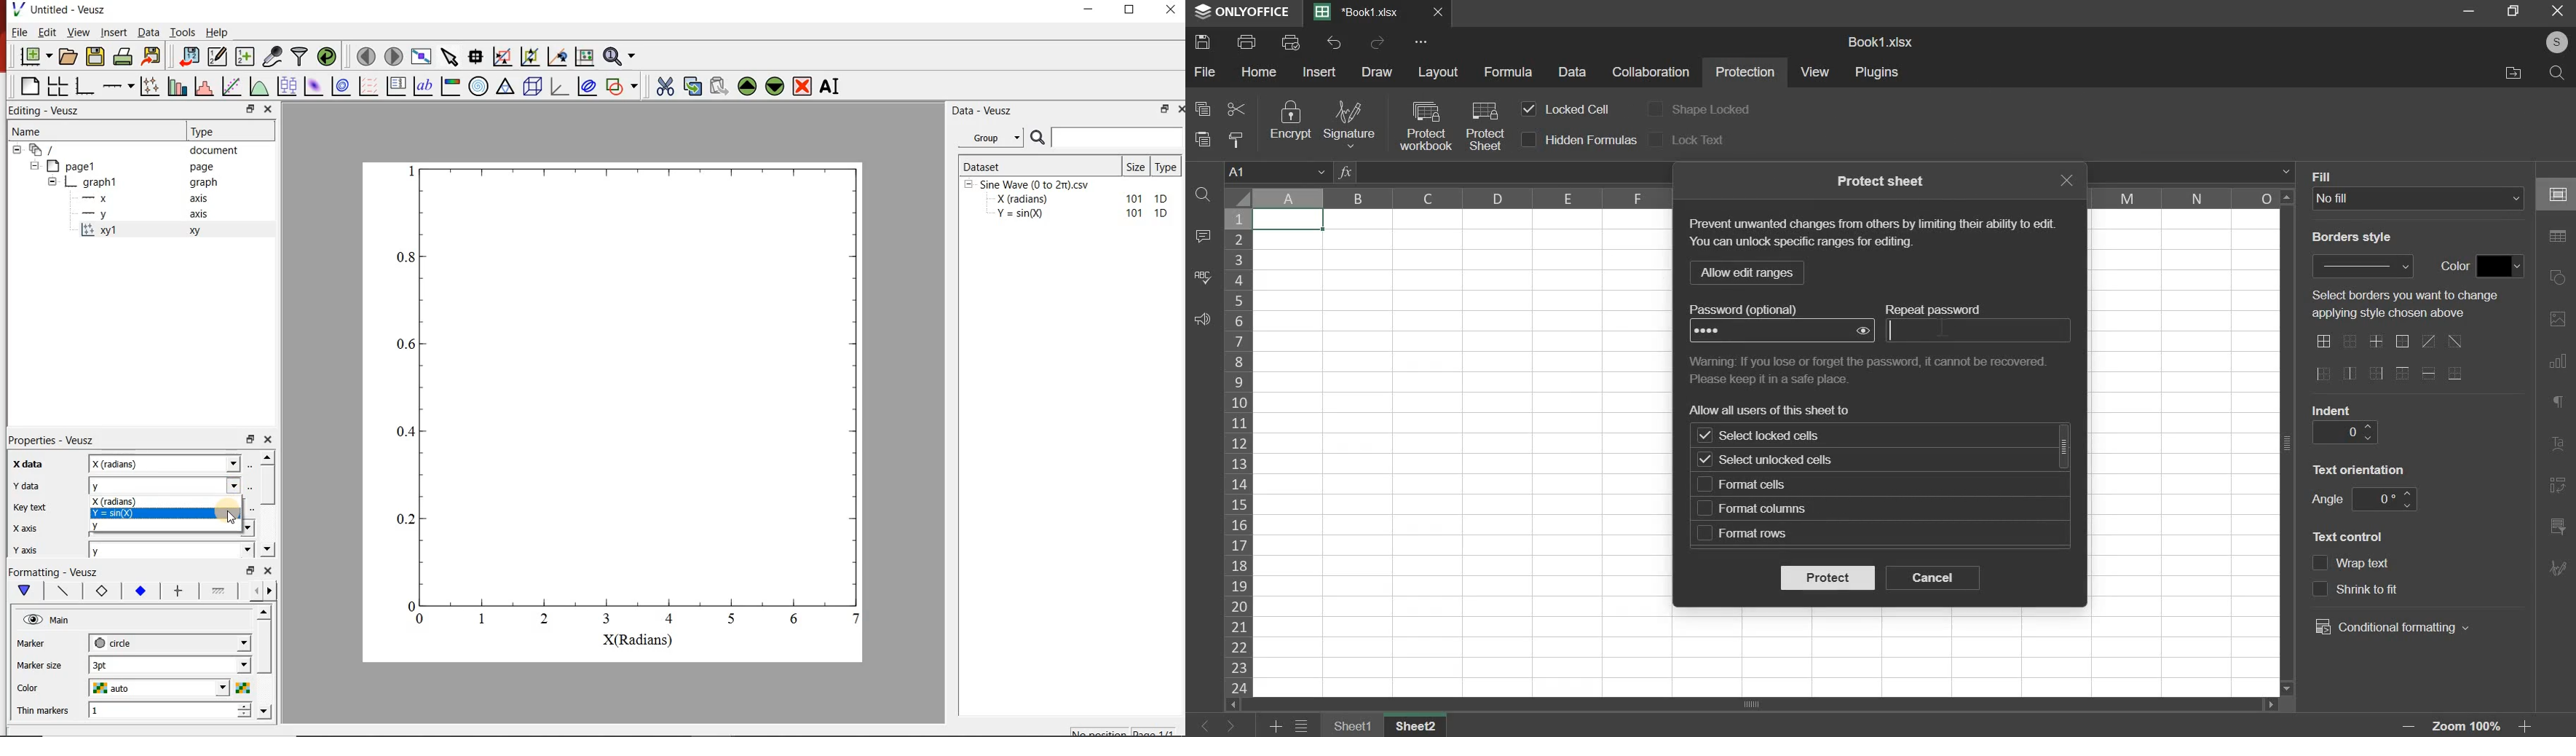 The image size is (2576, 756). What do you see at coordinates (254, 590) in the screenshot?
I see `Move left` at bounding box center [254, 590].